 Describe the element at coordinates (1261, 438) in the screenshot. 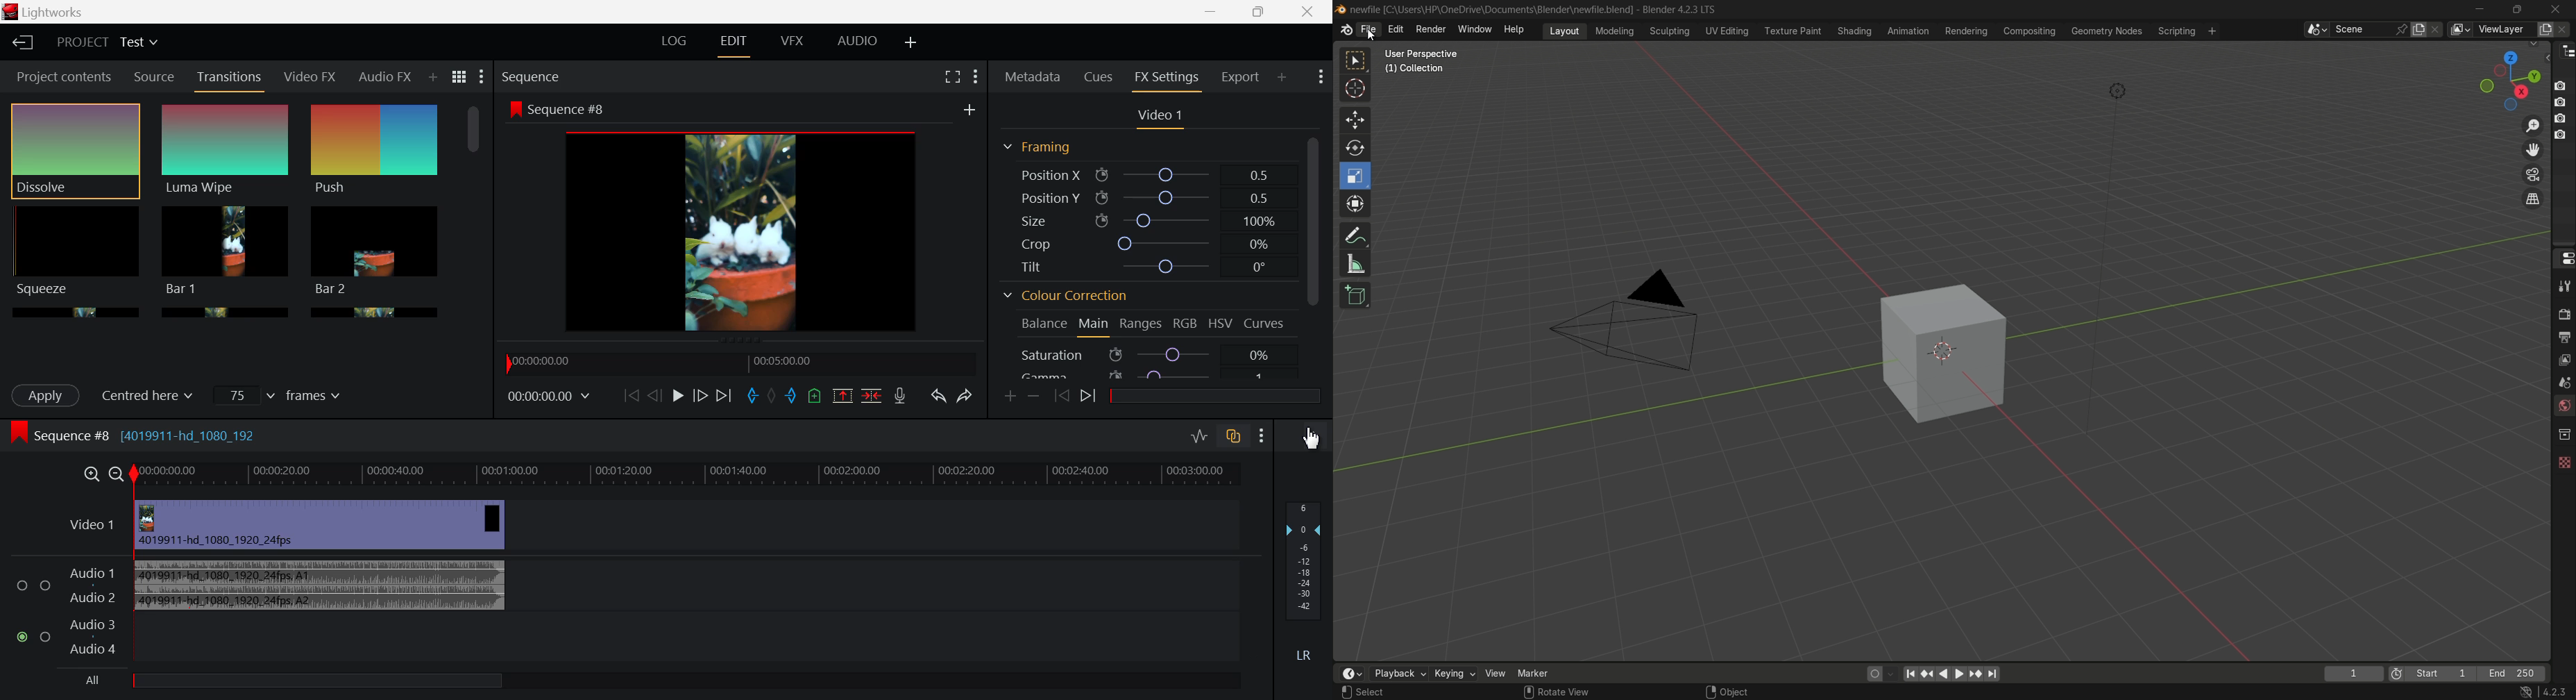

I see `Show Settings` at that location.